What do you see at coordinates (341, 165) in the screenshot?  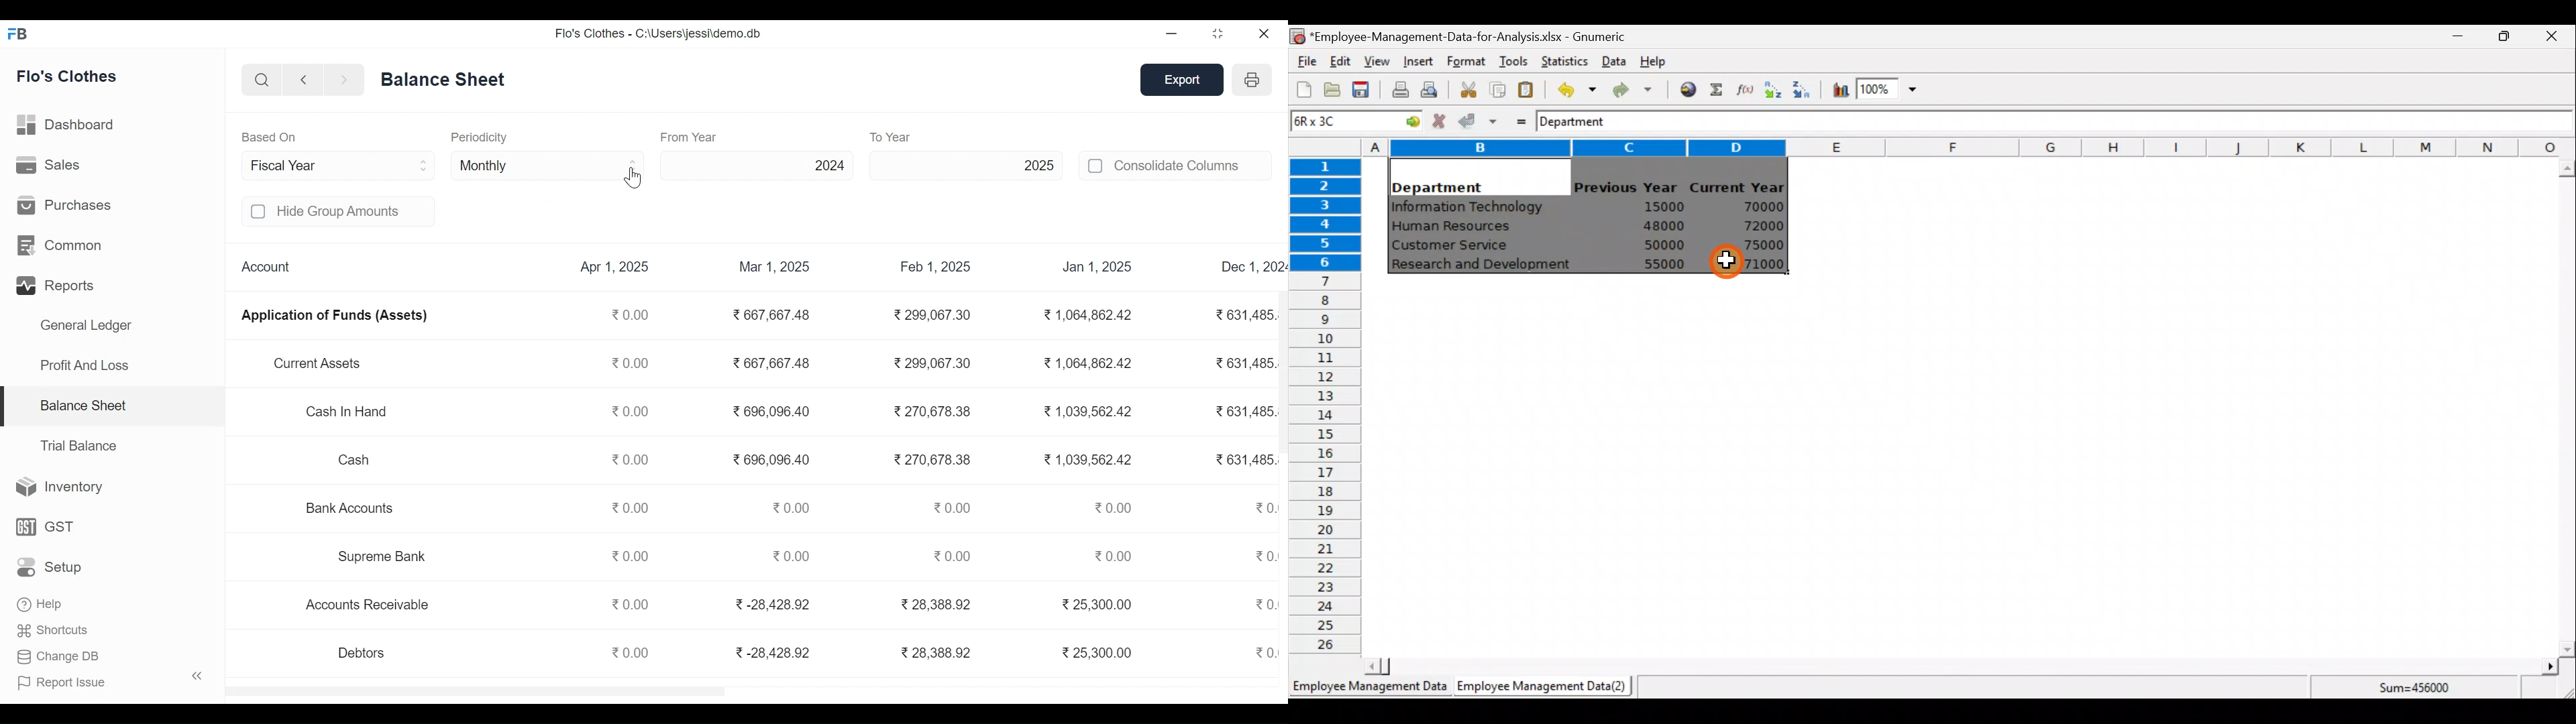 I see `fiscal year` at bounding box center [341, 165].